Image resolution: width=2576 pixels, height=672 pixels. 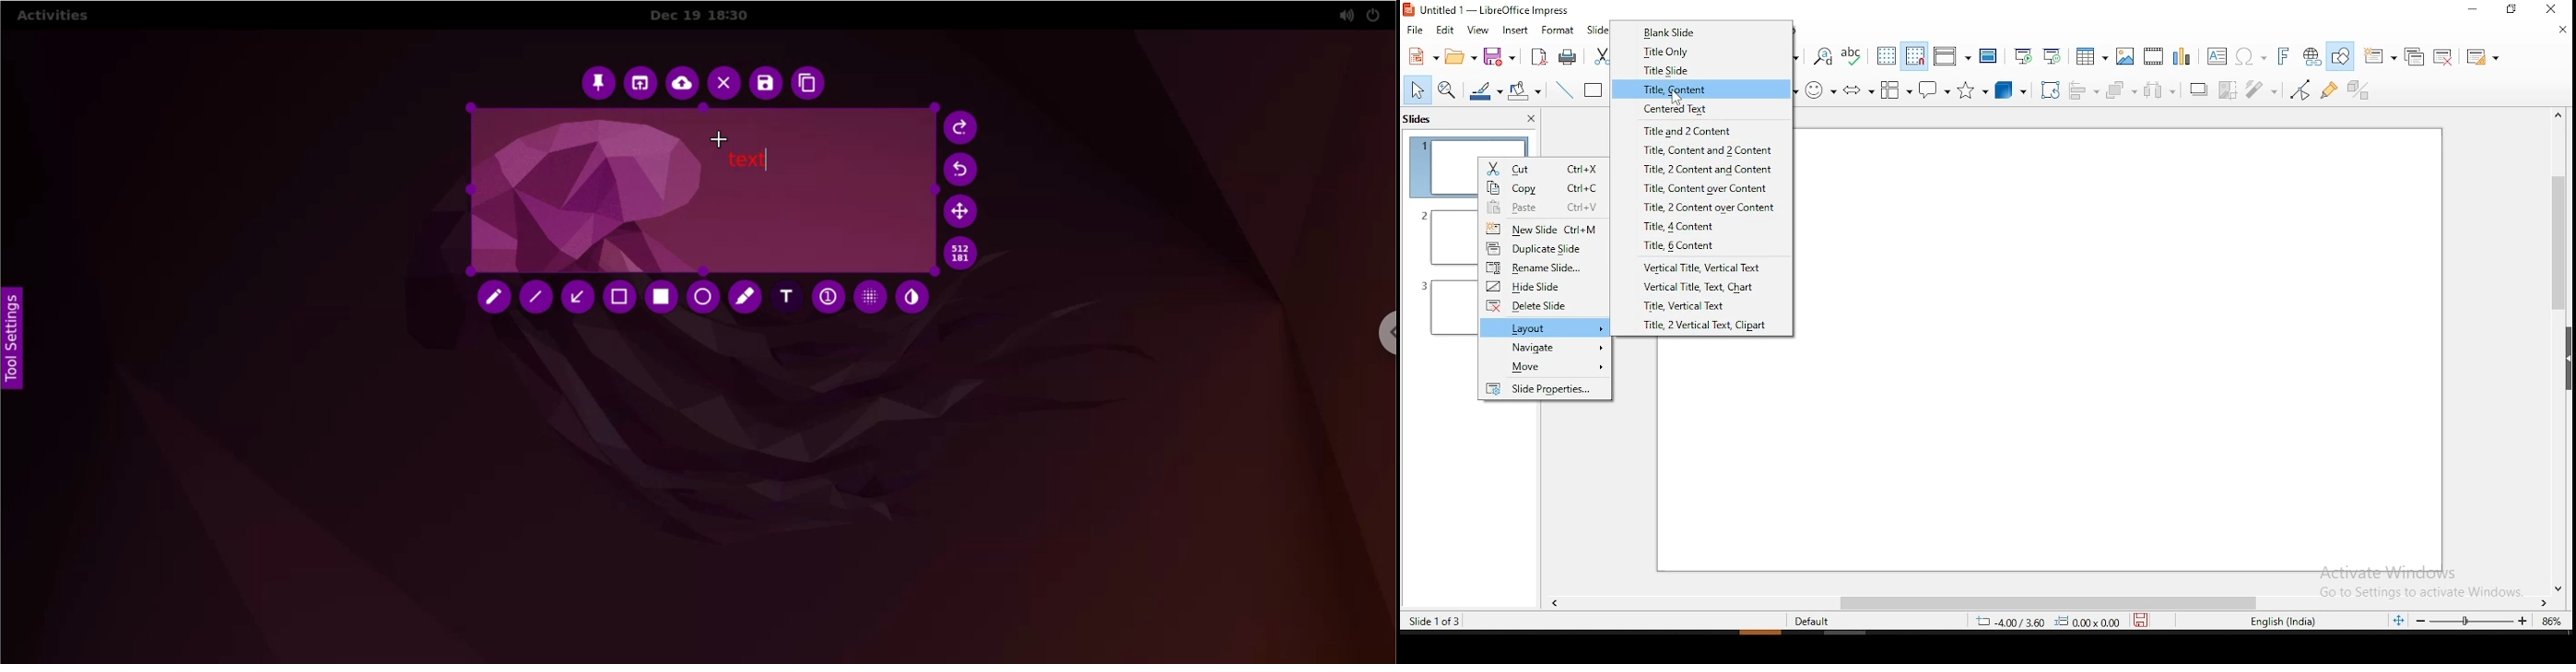 What do you see at coordinates (2328, 89) in the screenshot?
I see `show gluepoint functions` at bounding box center [2328, 89].